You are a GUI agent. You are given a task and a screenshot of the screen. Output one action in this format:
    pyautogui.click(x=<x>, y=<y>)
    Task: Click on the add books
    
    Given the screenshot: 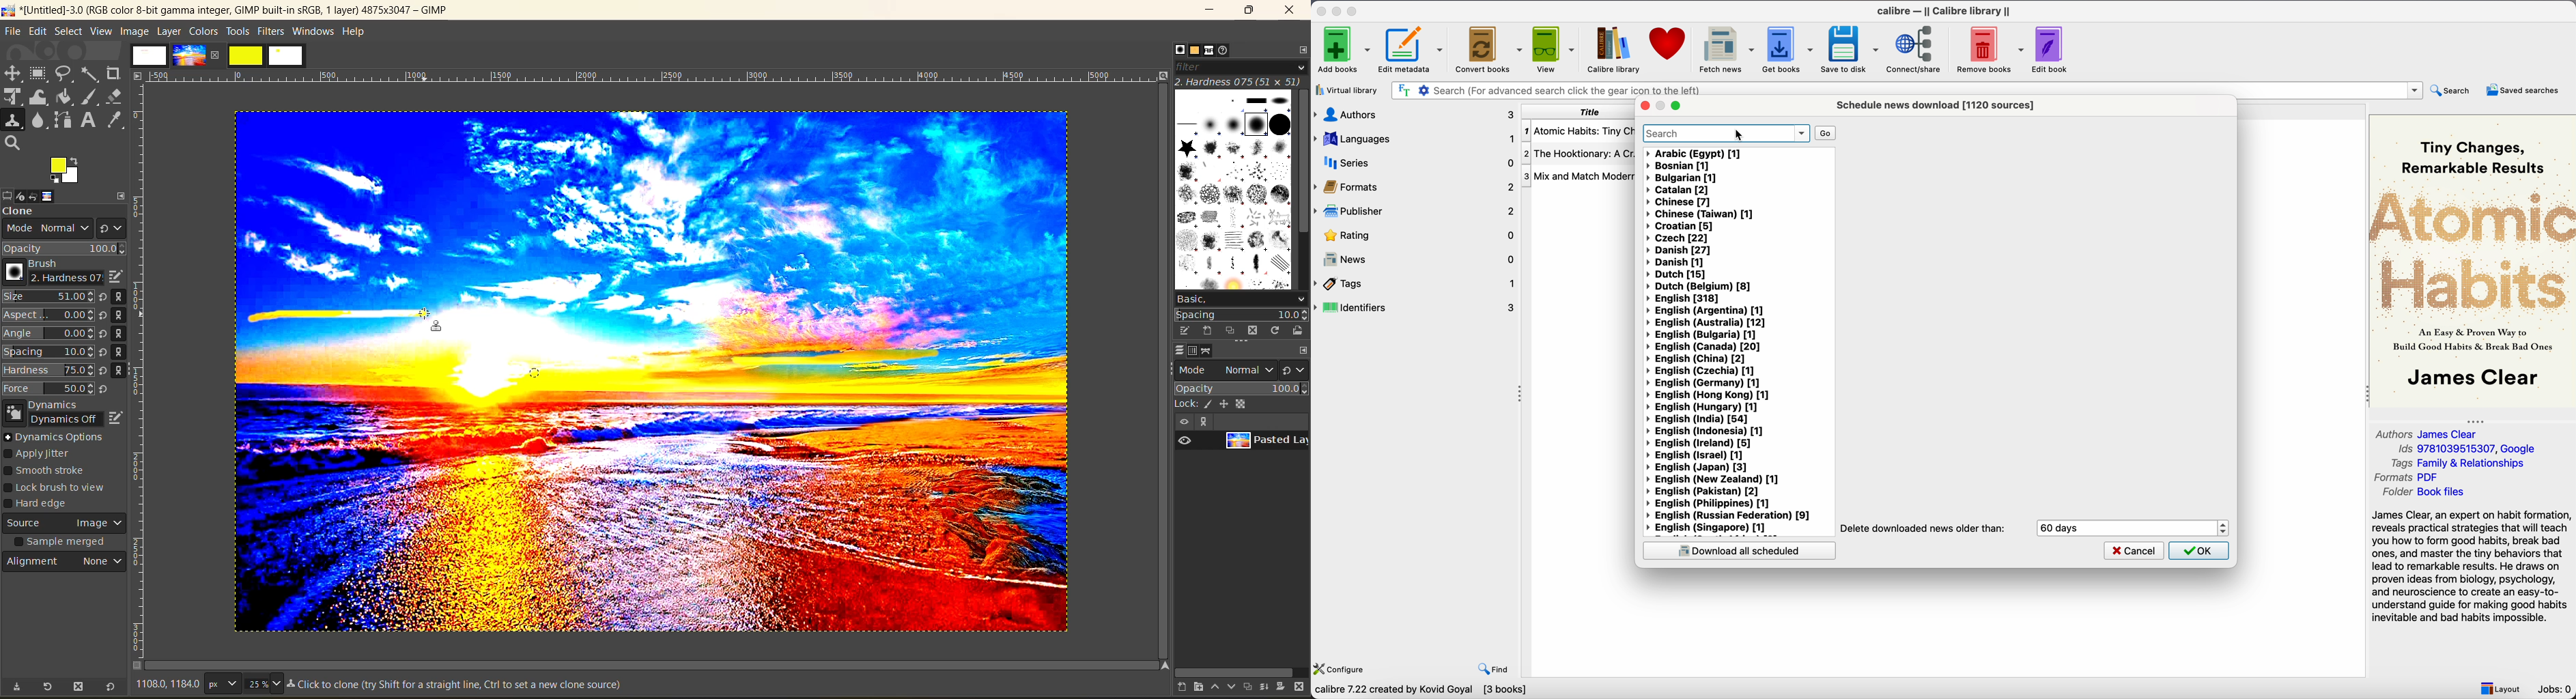 What is the action you would take?
    pyautogui.click(x=1341, y=49)
    